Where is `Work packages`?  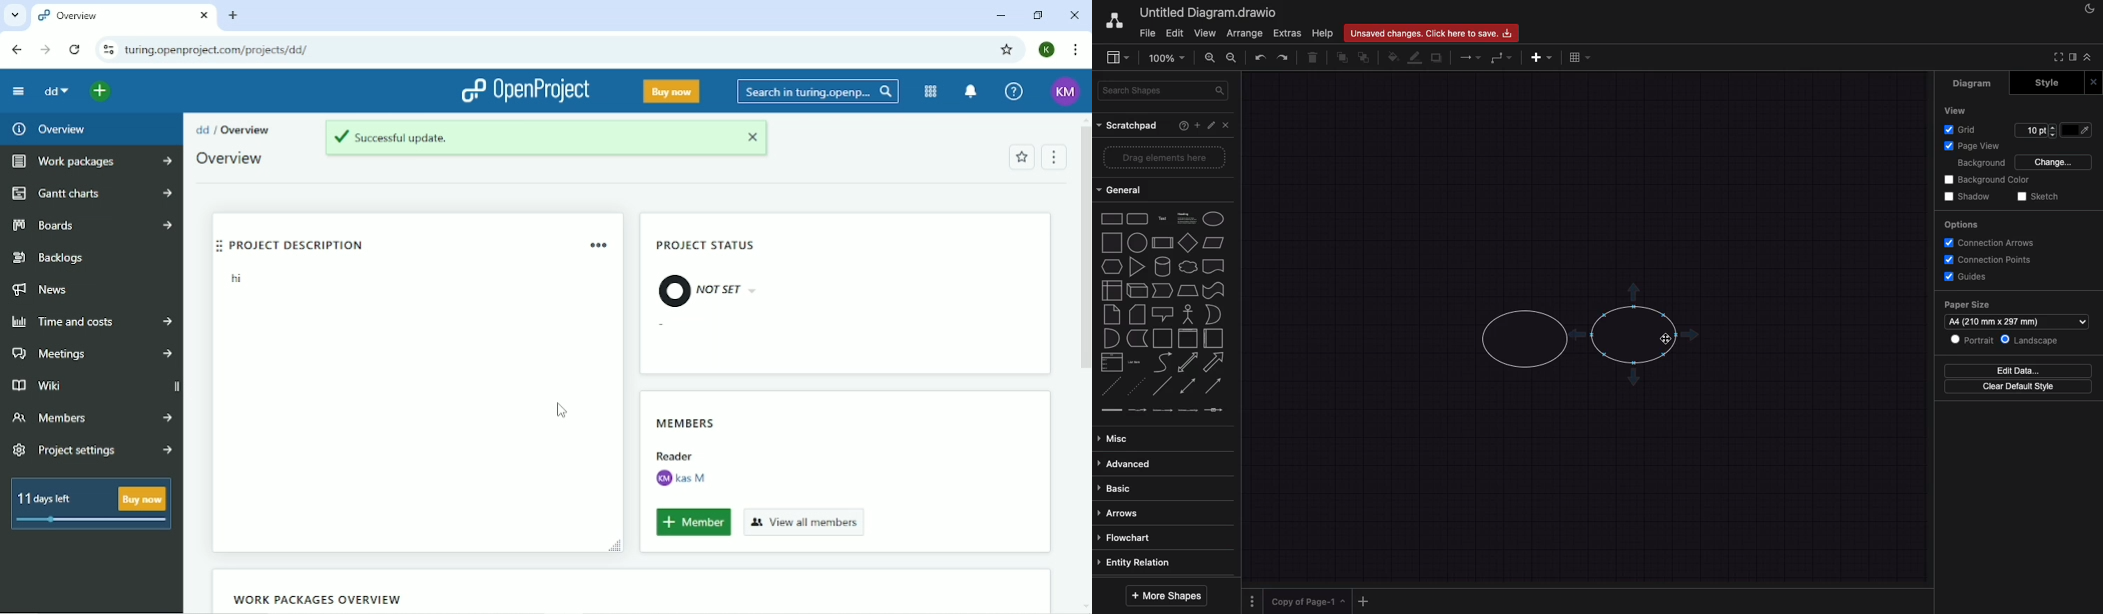 Work packages is located at coordinates (89, 162).